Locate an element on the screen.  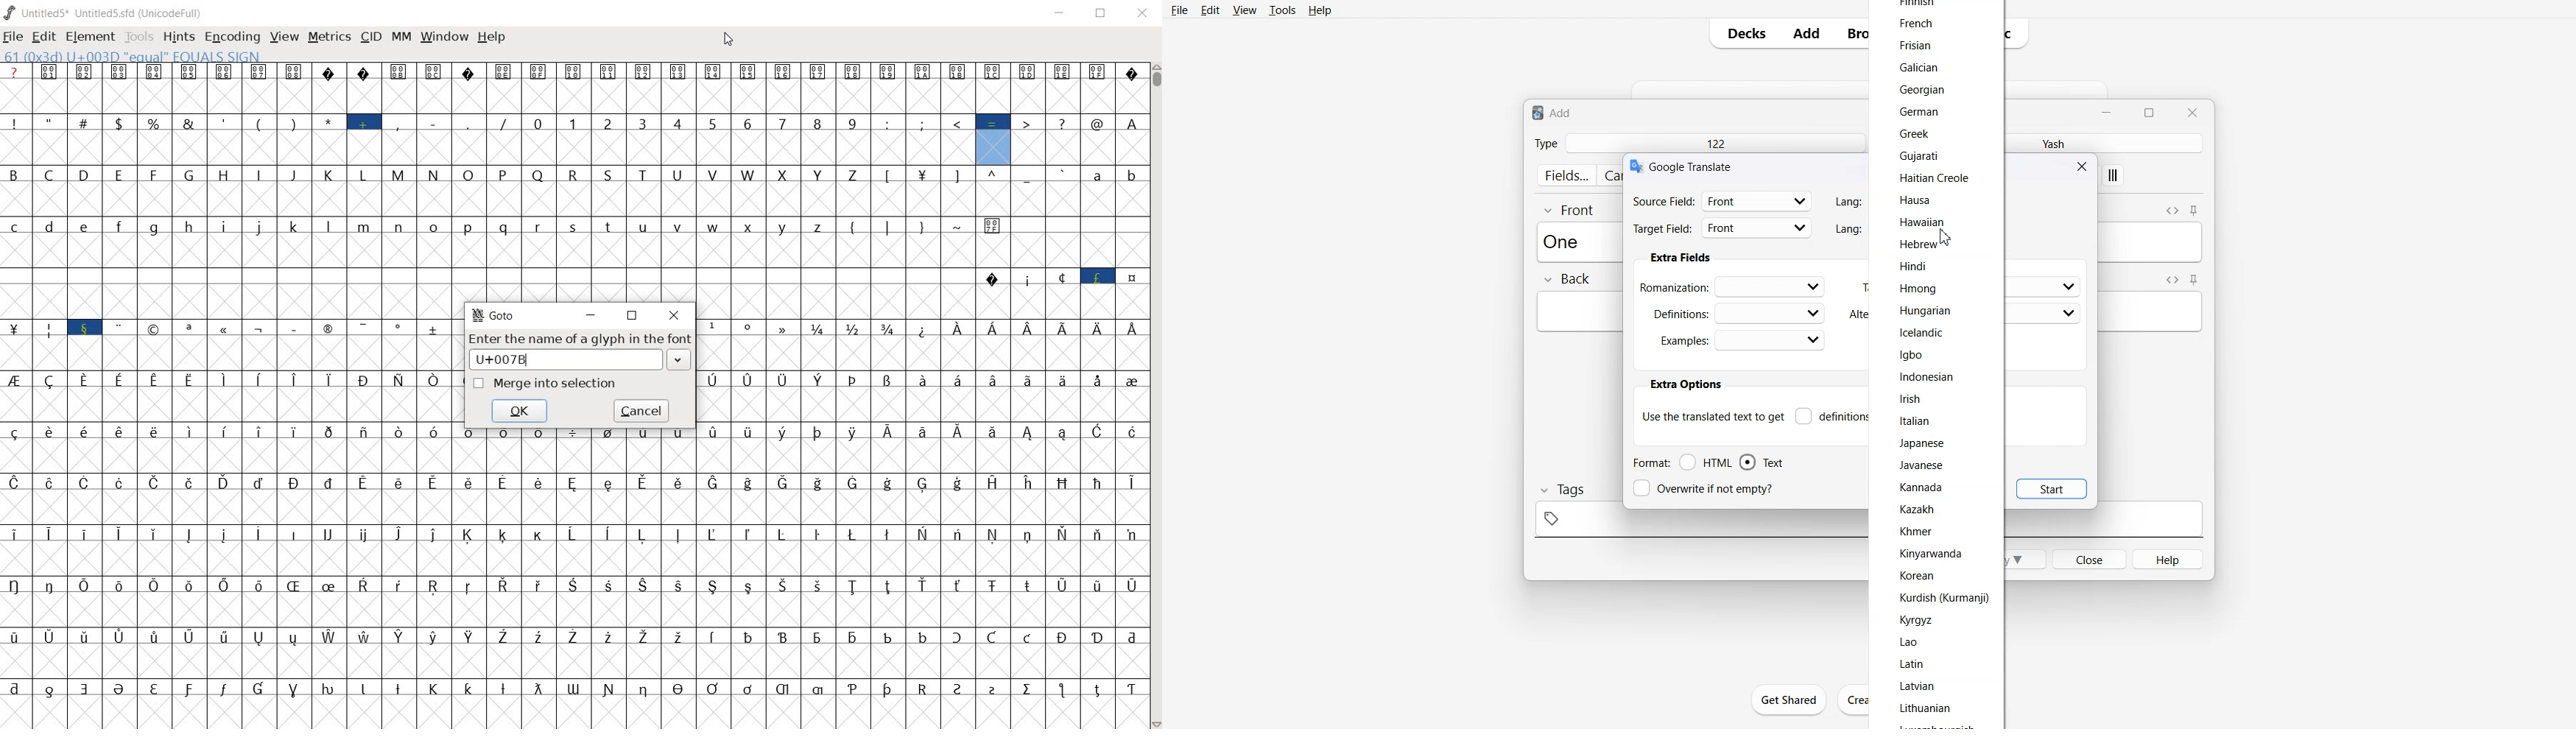
Kazakh is located at coordinates (1918, 510).